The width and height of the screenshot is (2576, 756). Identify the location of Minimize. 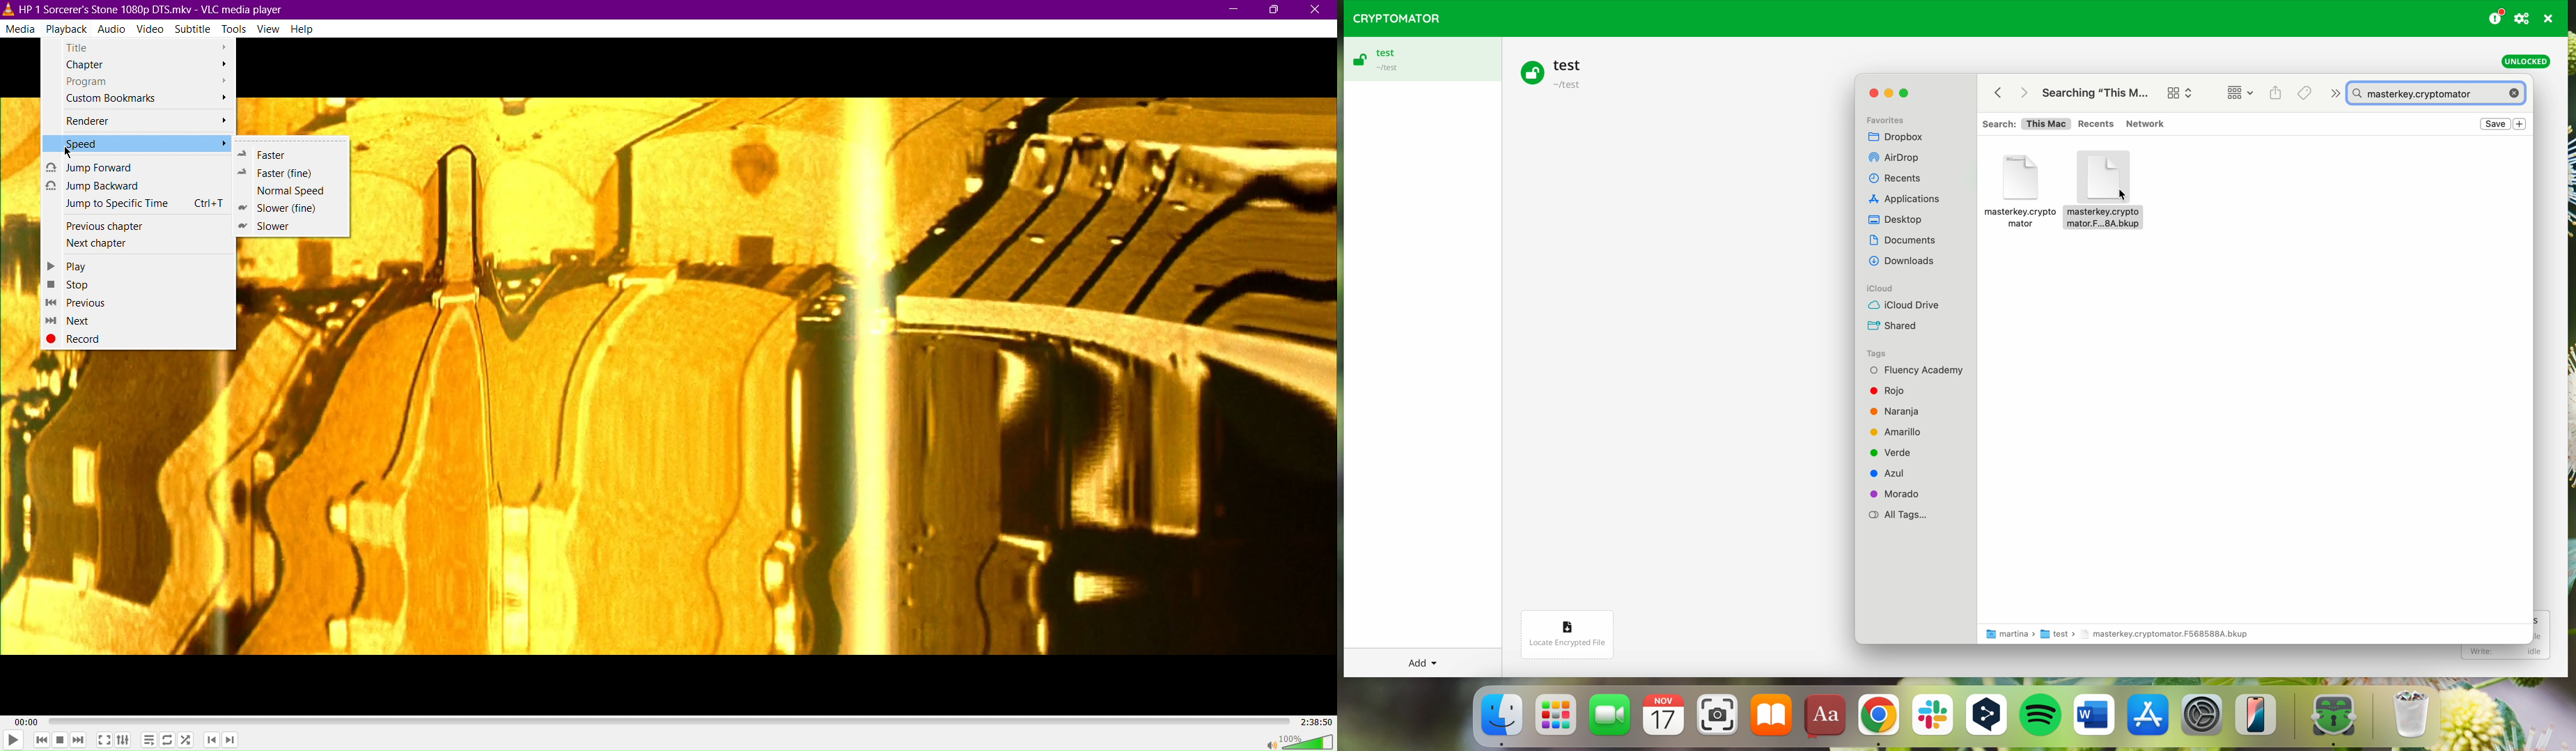
(1233, 10).